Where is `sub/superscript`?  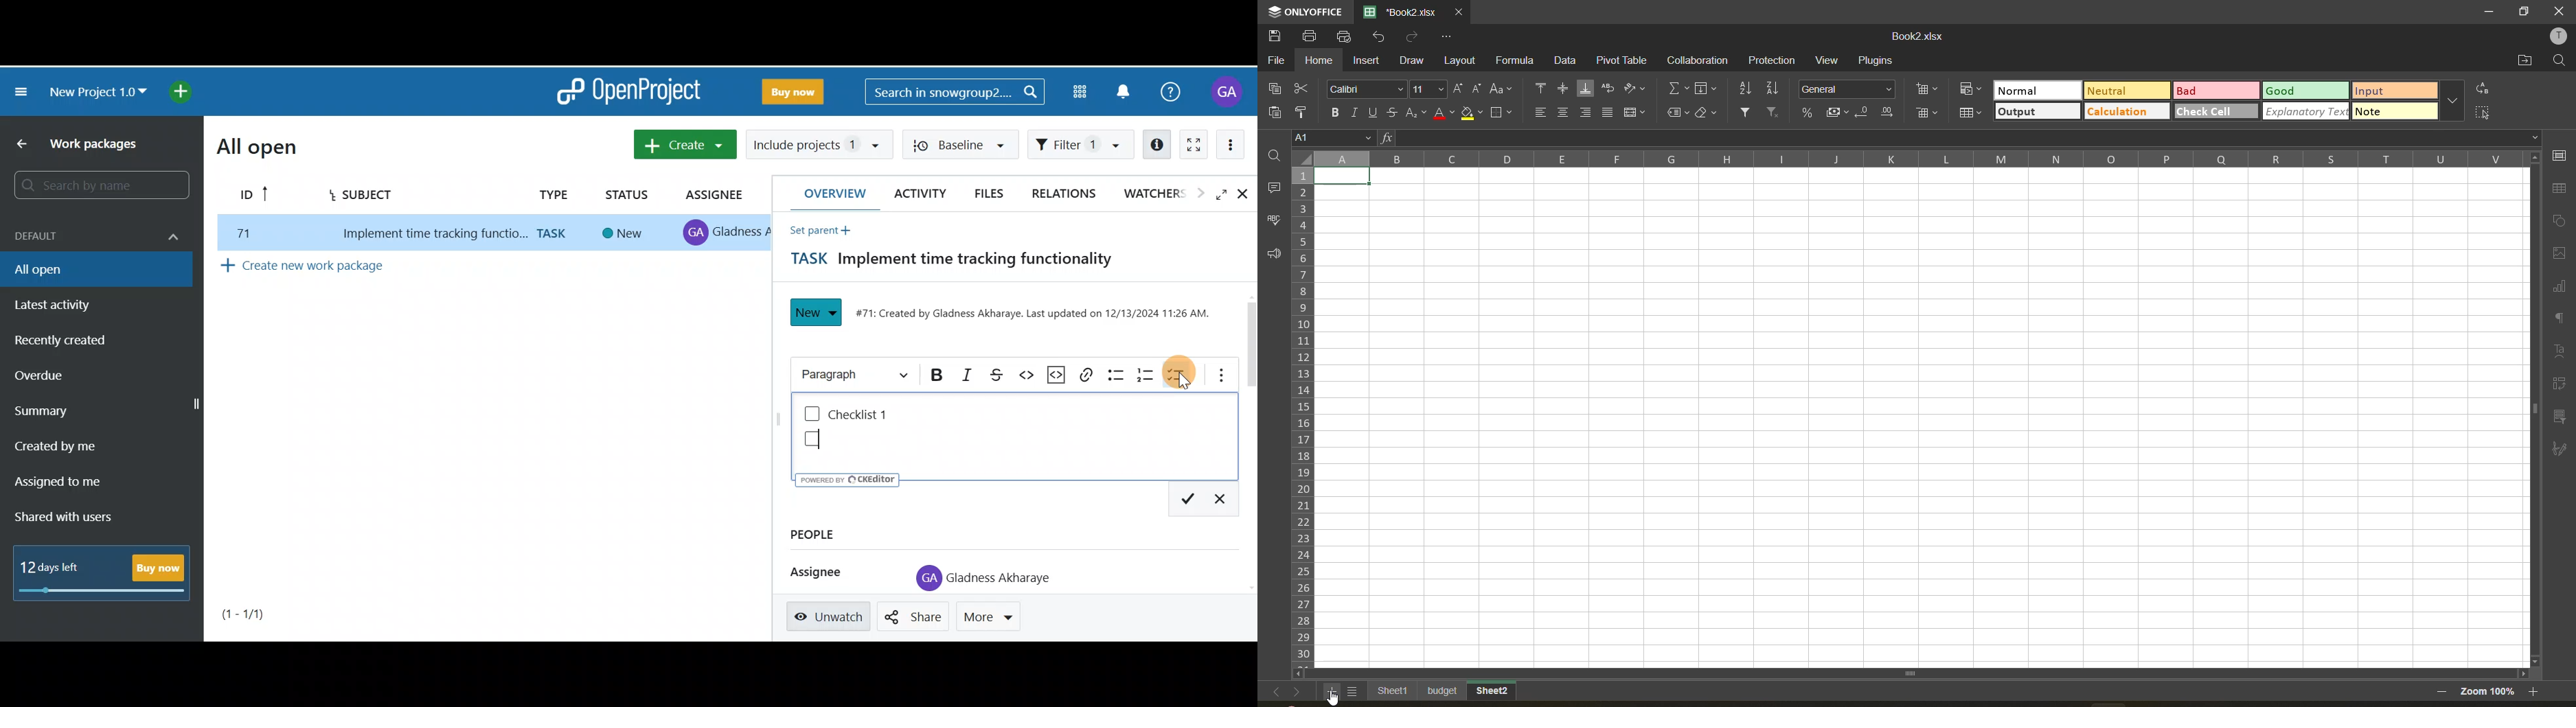 sub/superscript is located at coordinates (1417, 113).